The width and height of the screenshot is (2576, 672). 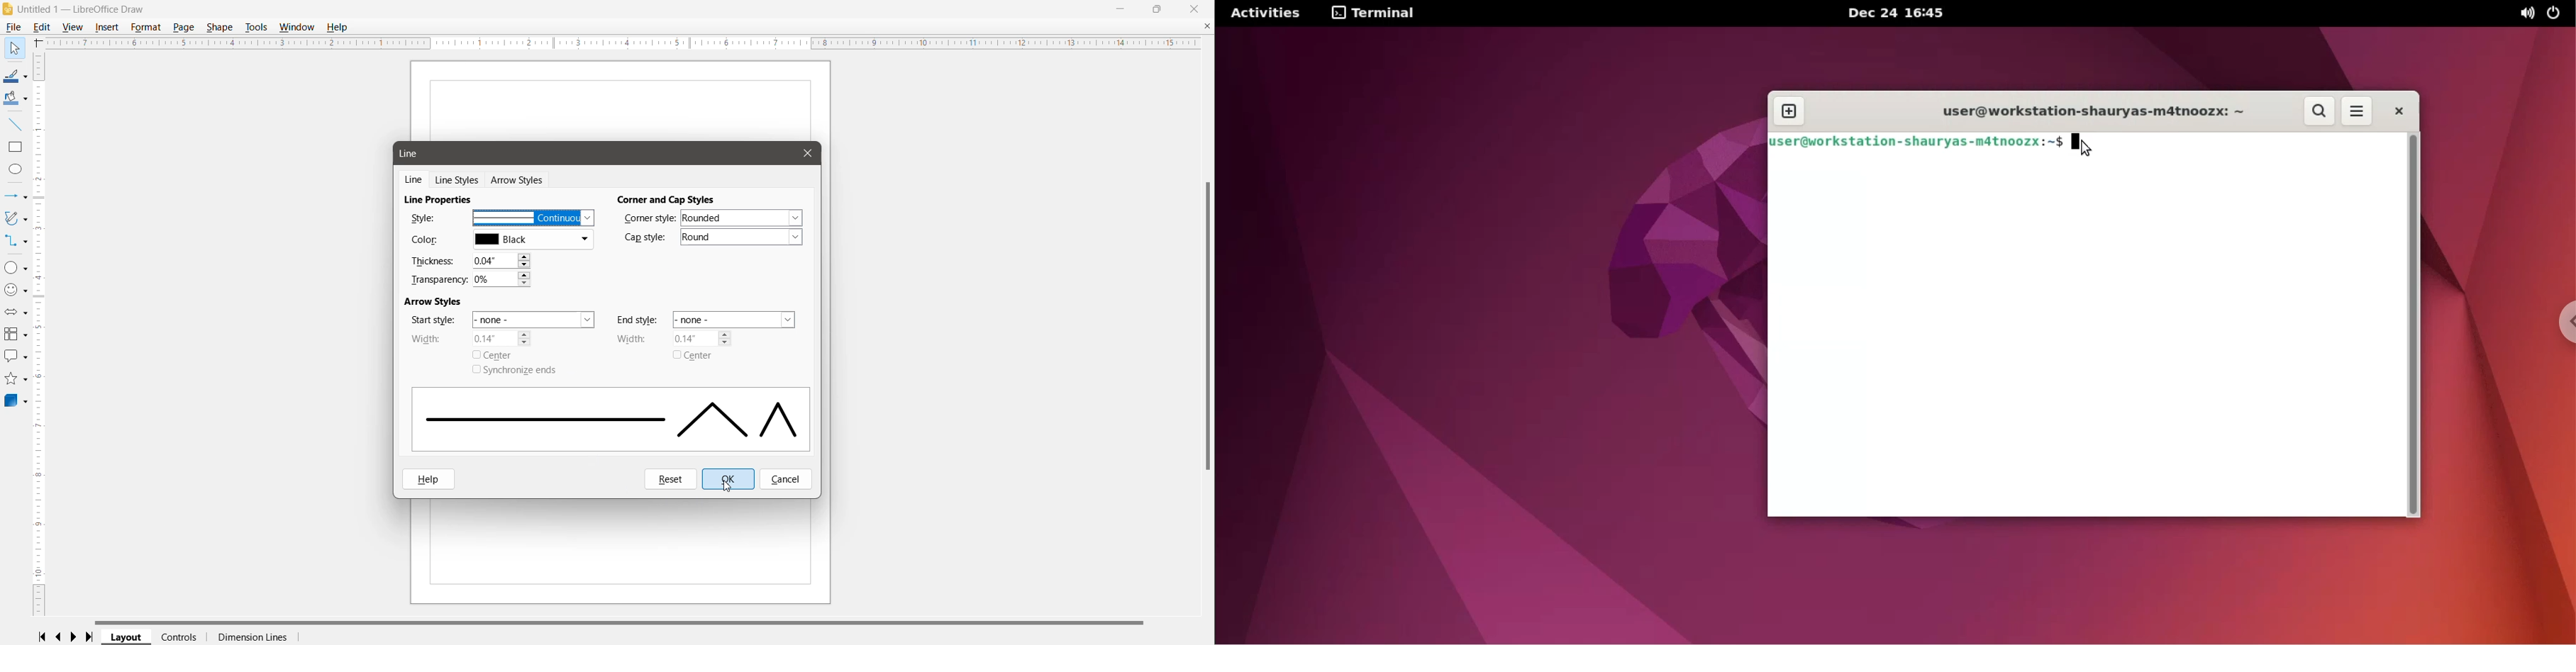 I want to click on Help, so click(x=339, y=27).